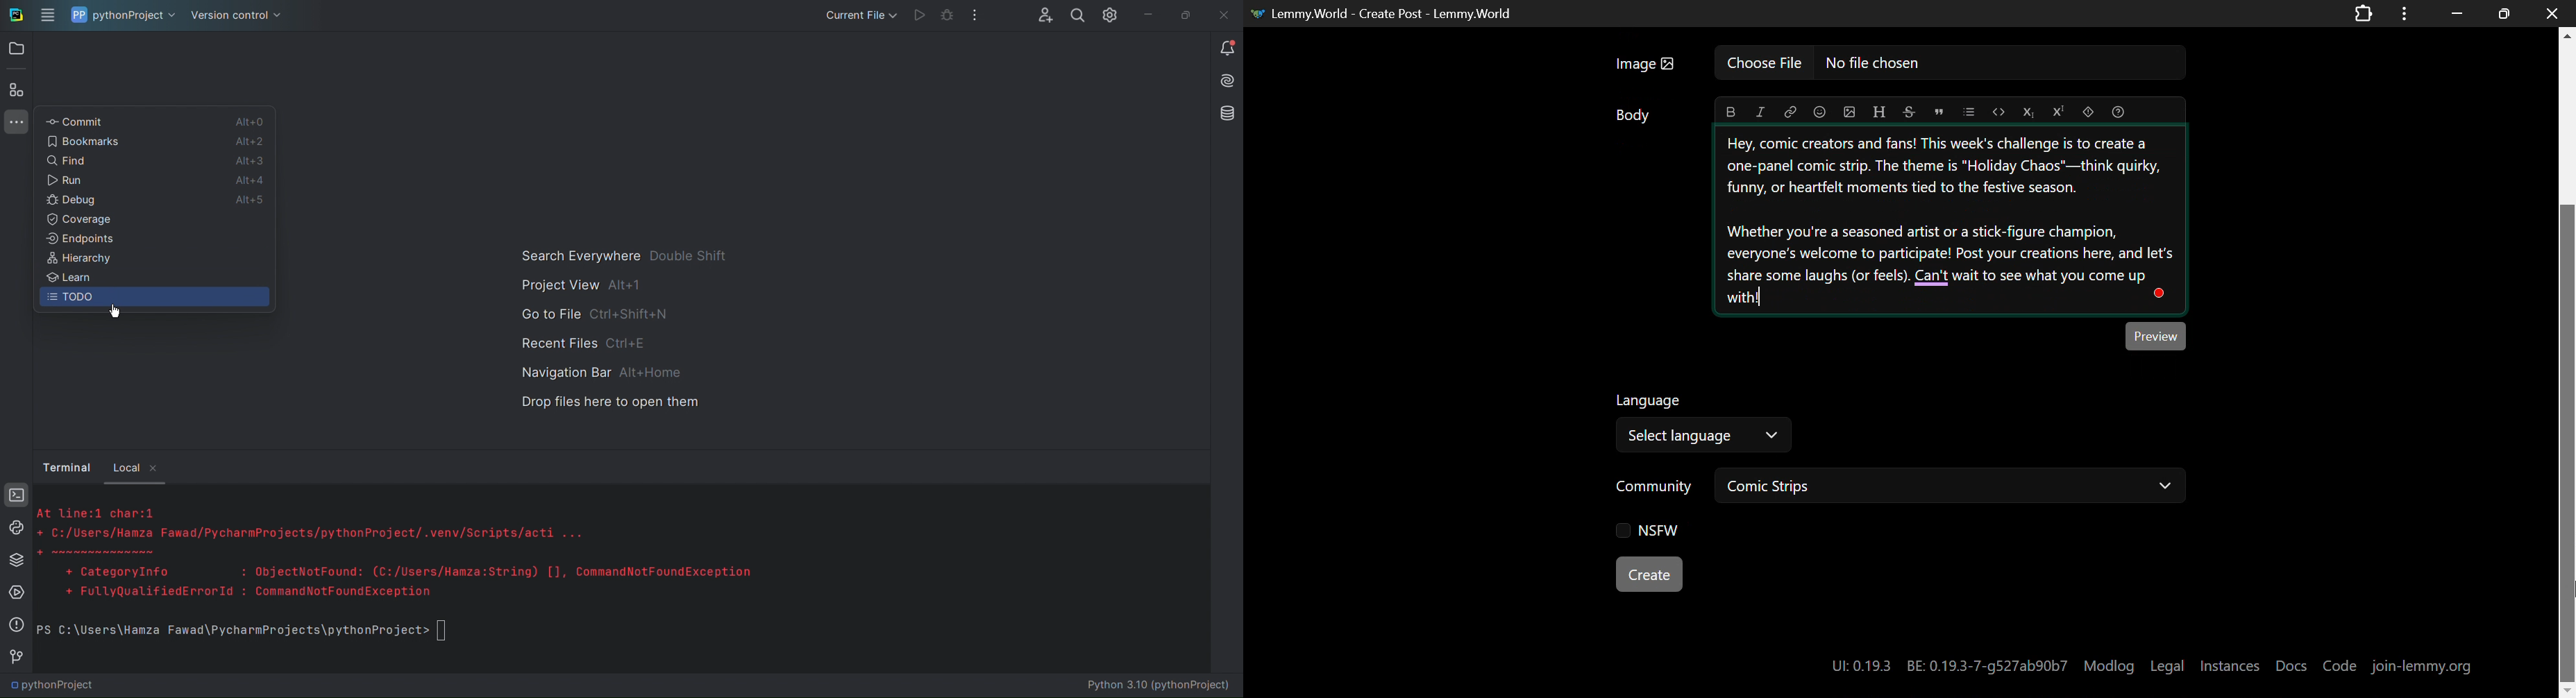  Describe the element at coordinates (596, 315) in the screenshot. I see `Go to File ctrl+shift+n` at that location.